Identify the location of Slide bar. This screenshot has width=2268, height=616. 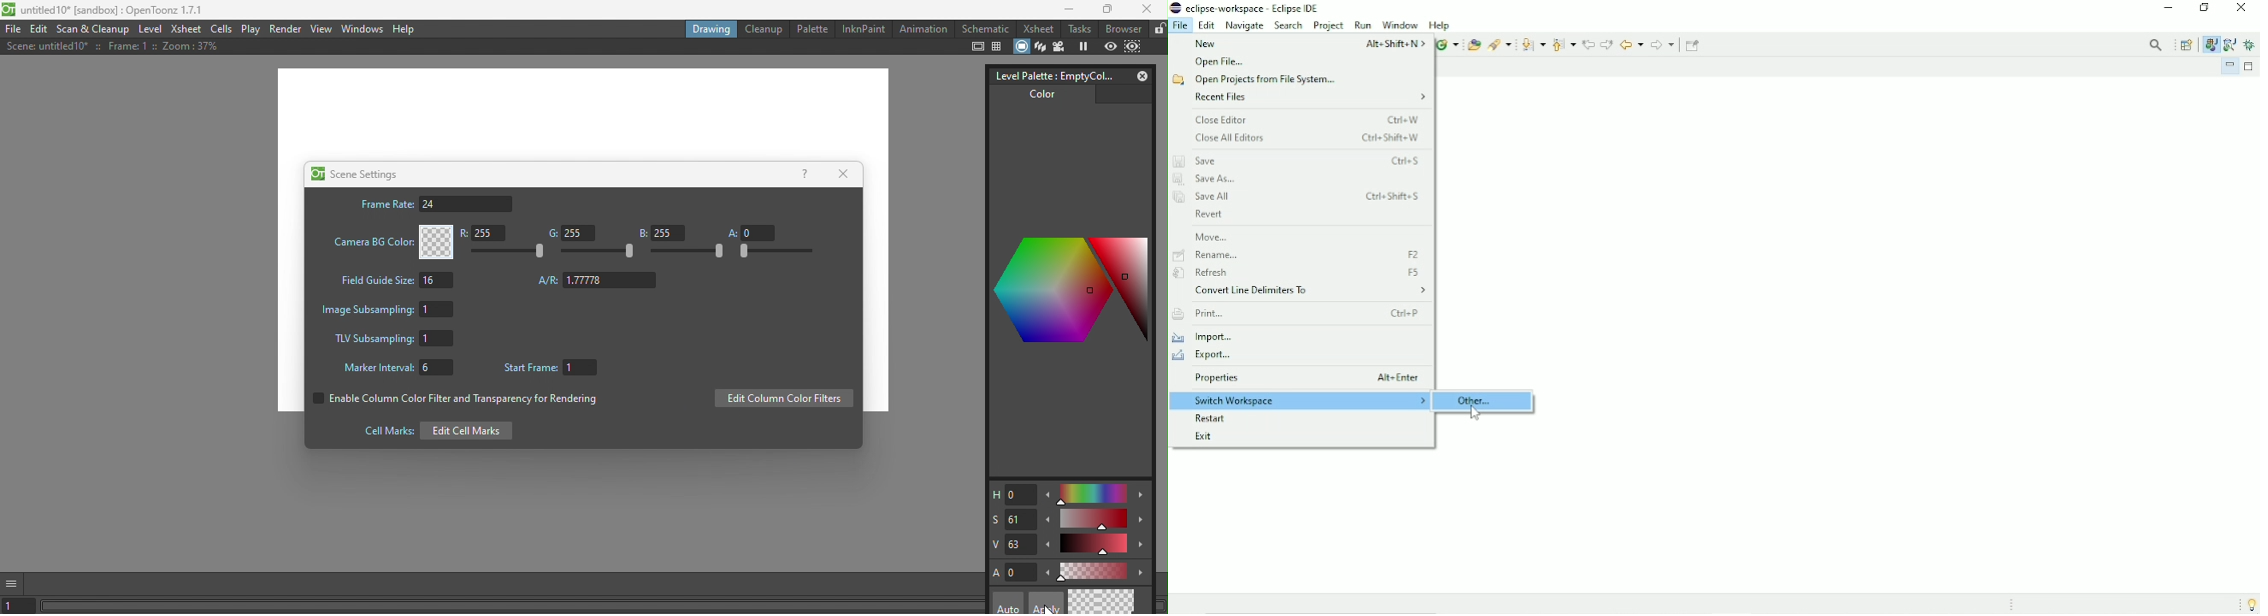
(1095, 546).